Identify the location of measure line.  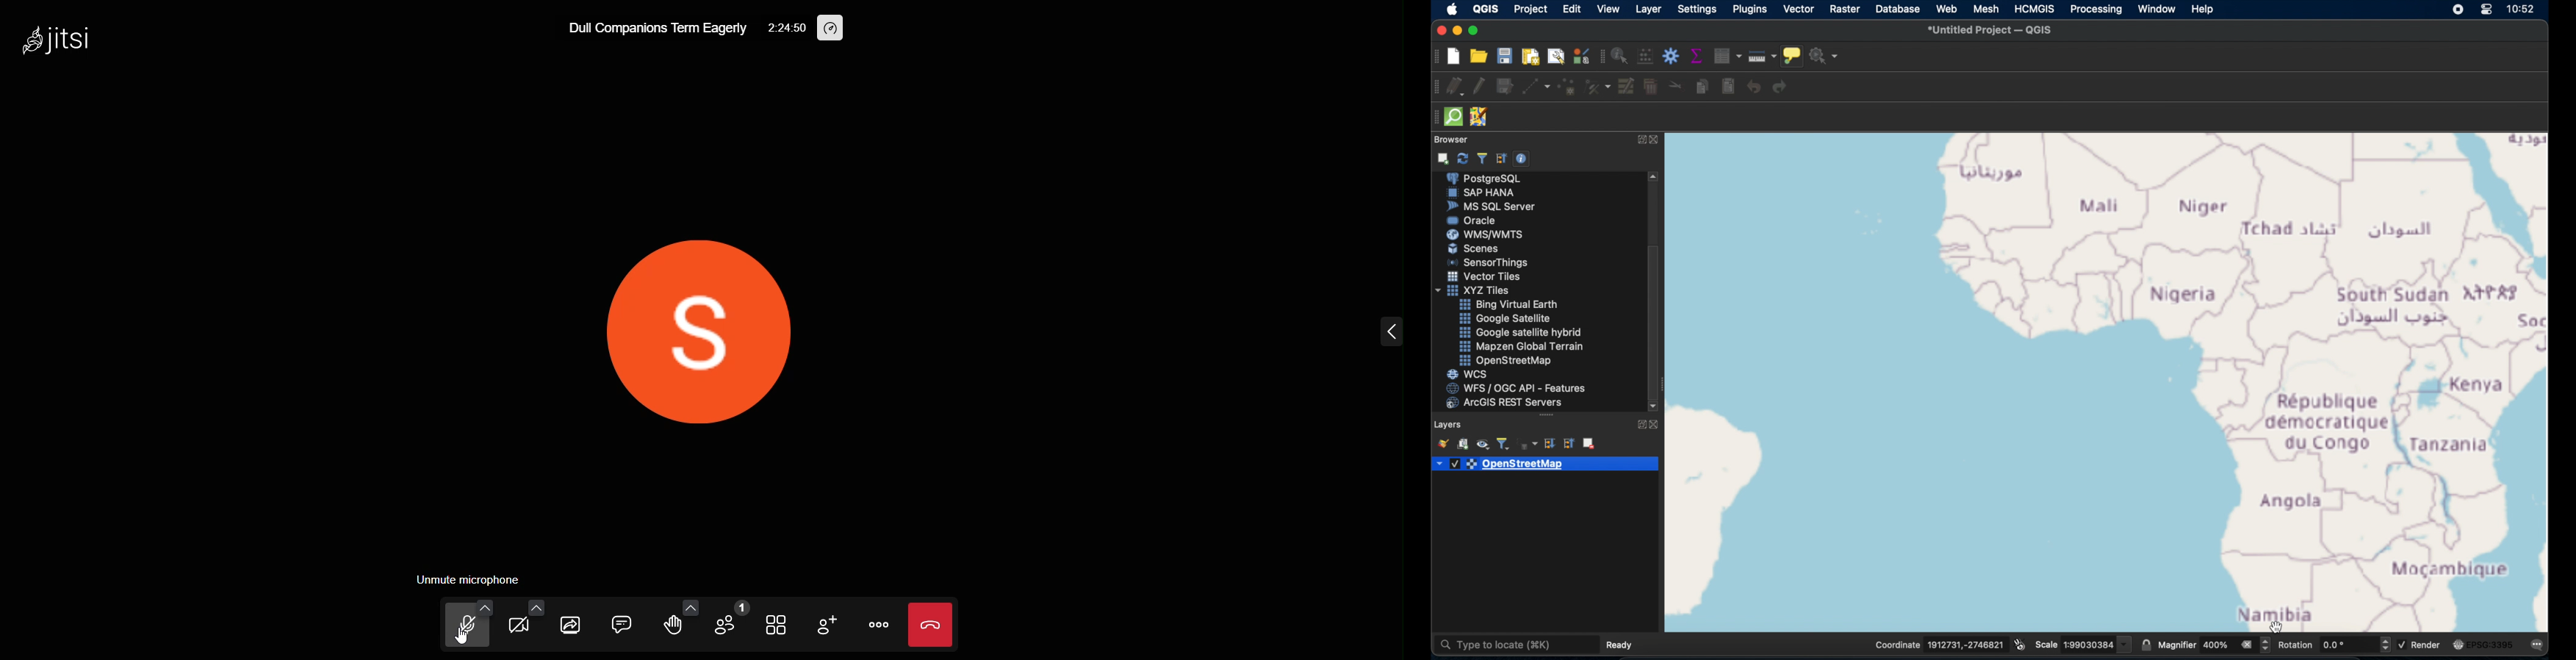
(1761, 57).